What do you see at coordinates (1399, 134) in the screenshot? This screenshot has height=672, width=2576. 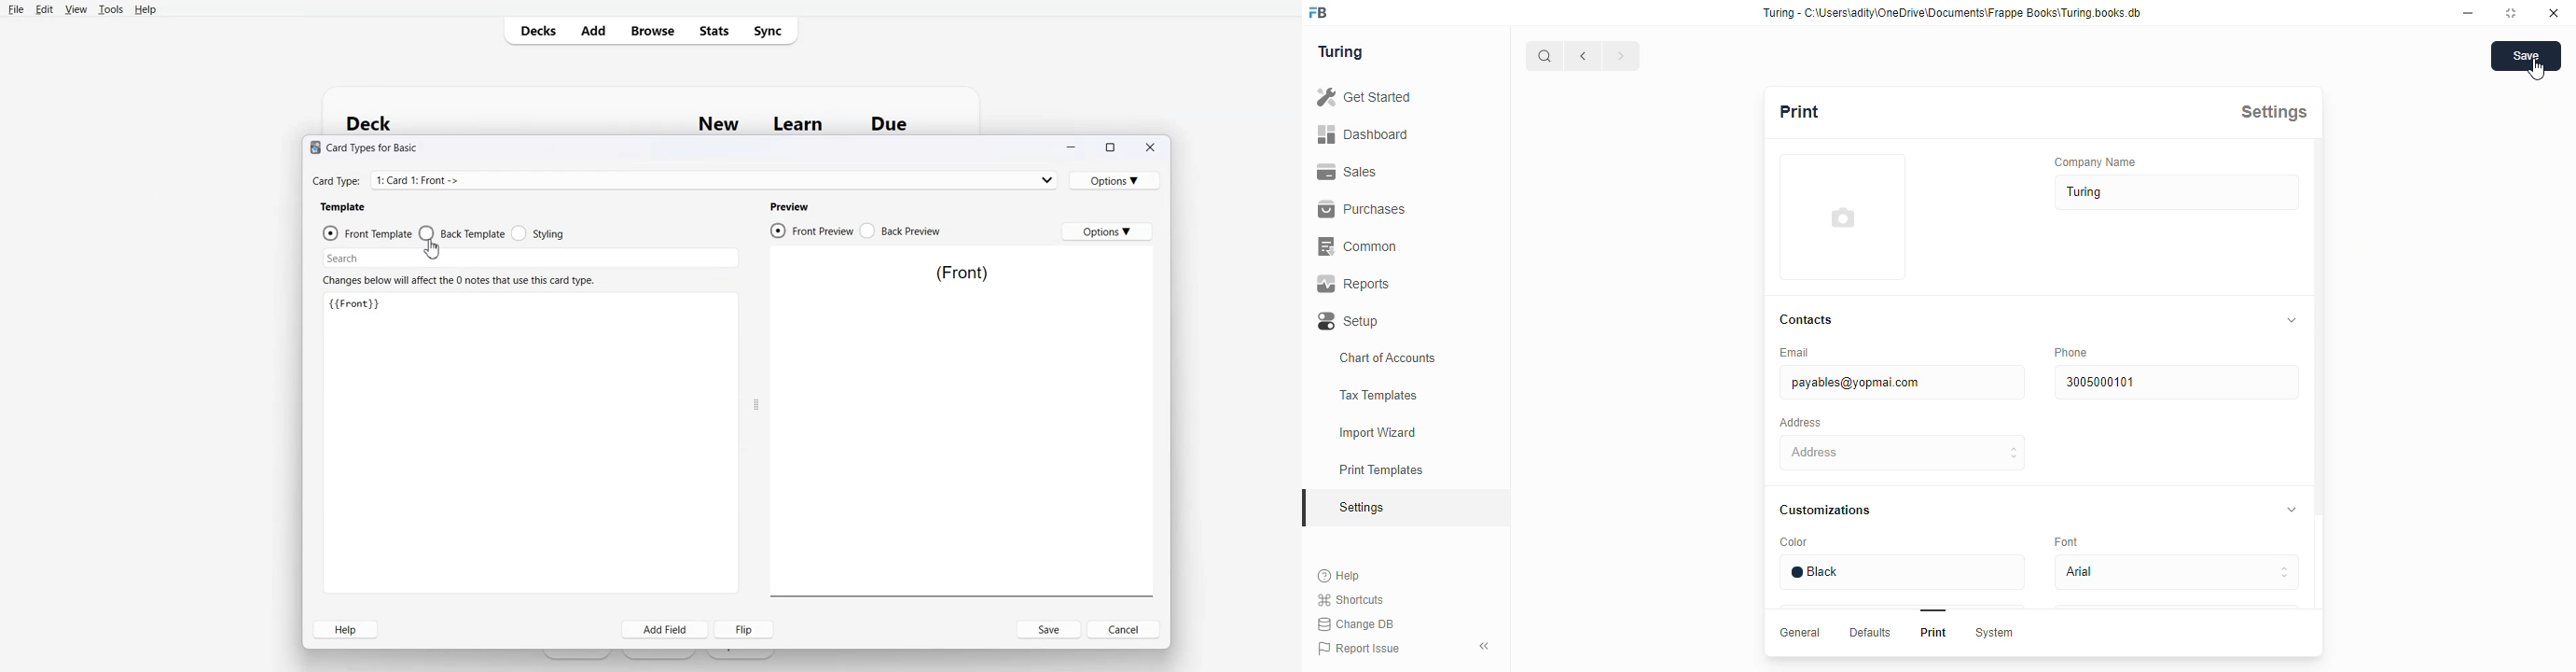 I see `Dashboard` at bounding box center [1399, 134].